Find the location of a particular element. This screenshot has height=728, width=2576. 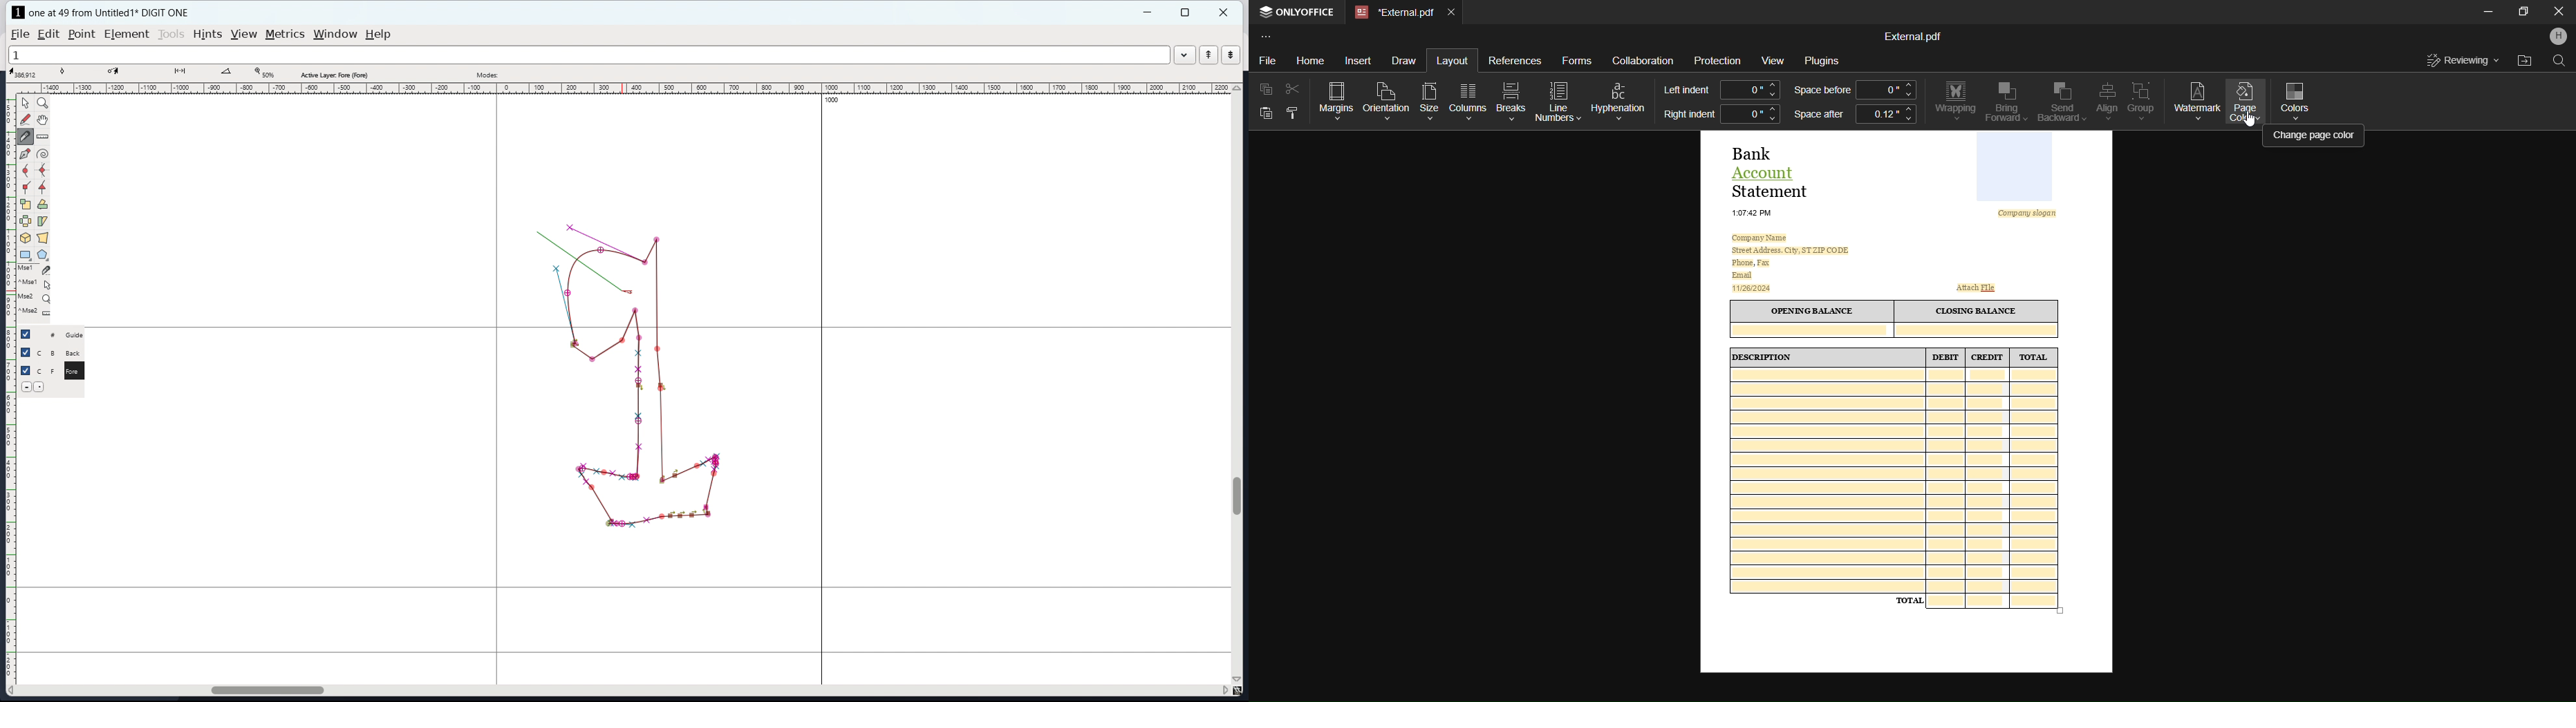

logo is located at coordinates (18, 12).